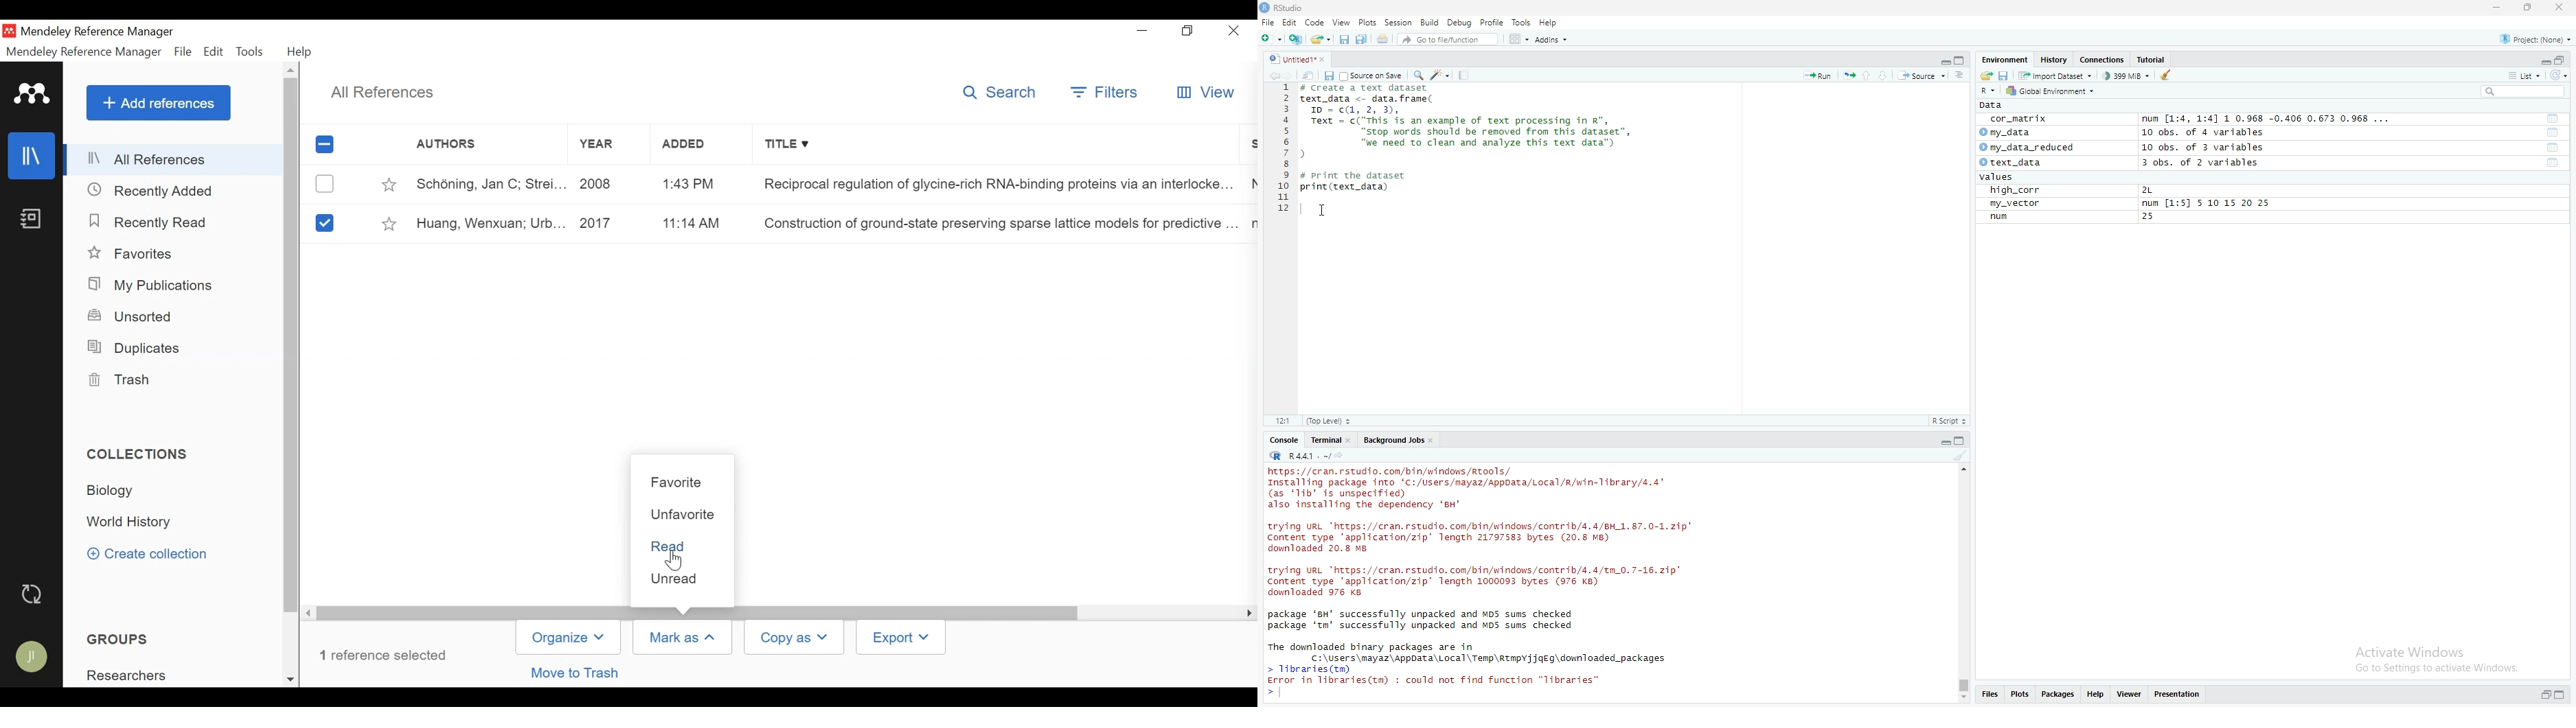  What do you see at coordinates (682, 482) in the screenshot?
I see `Favorite` at bounding box center [682, 482].